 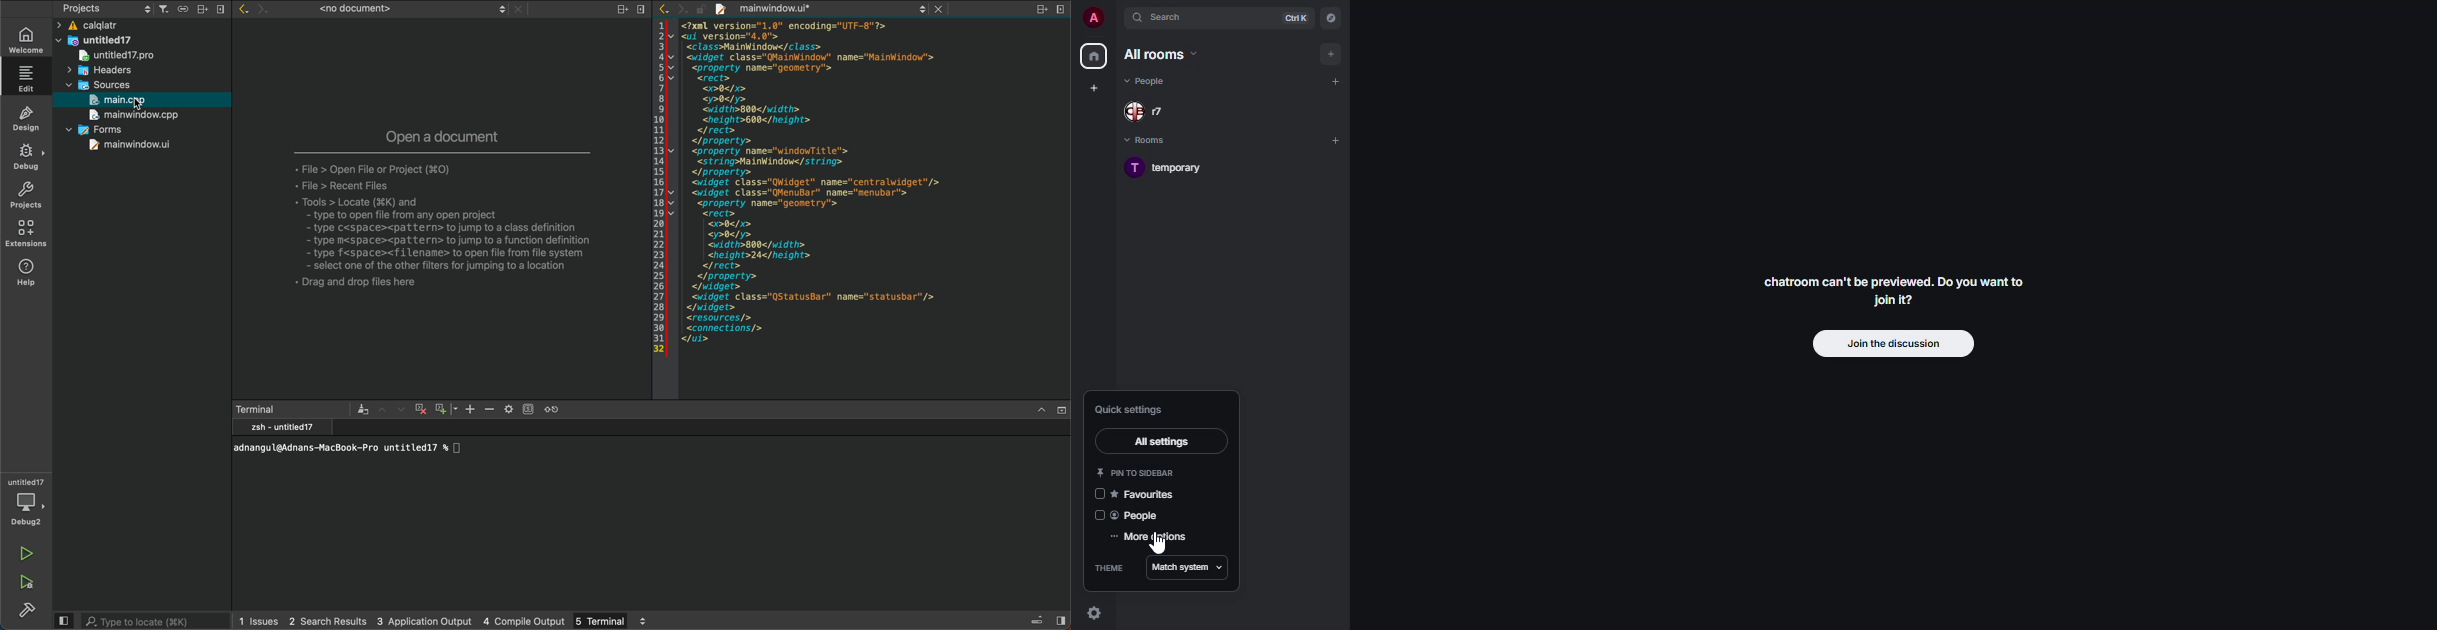 What do you see at coordinates (1110, 568) in the screenshot?
I see `theme` at bounding box center [1110, 568].